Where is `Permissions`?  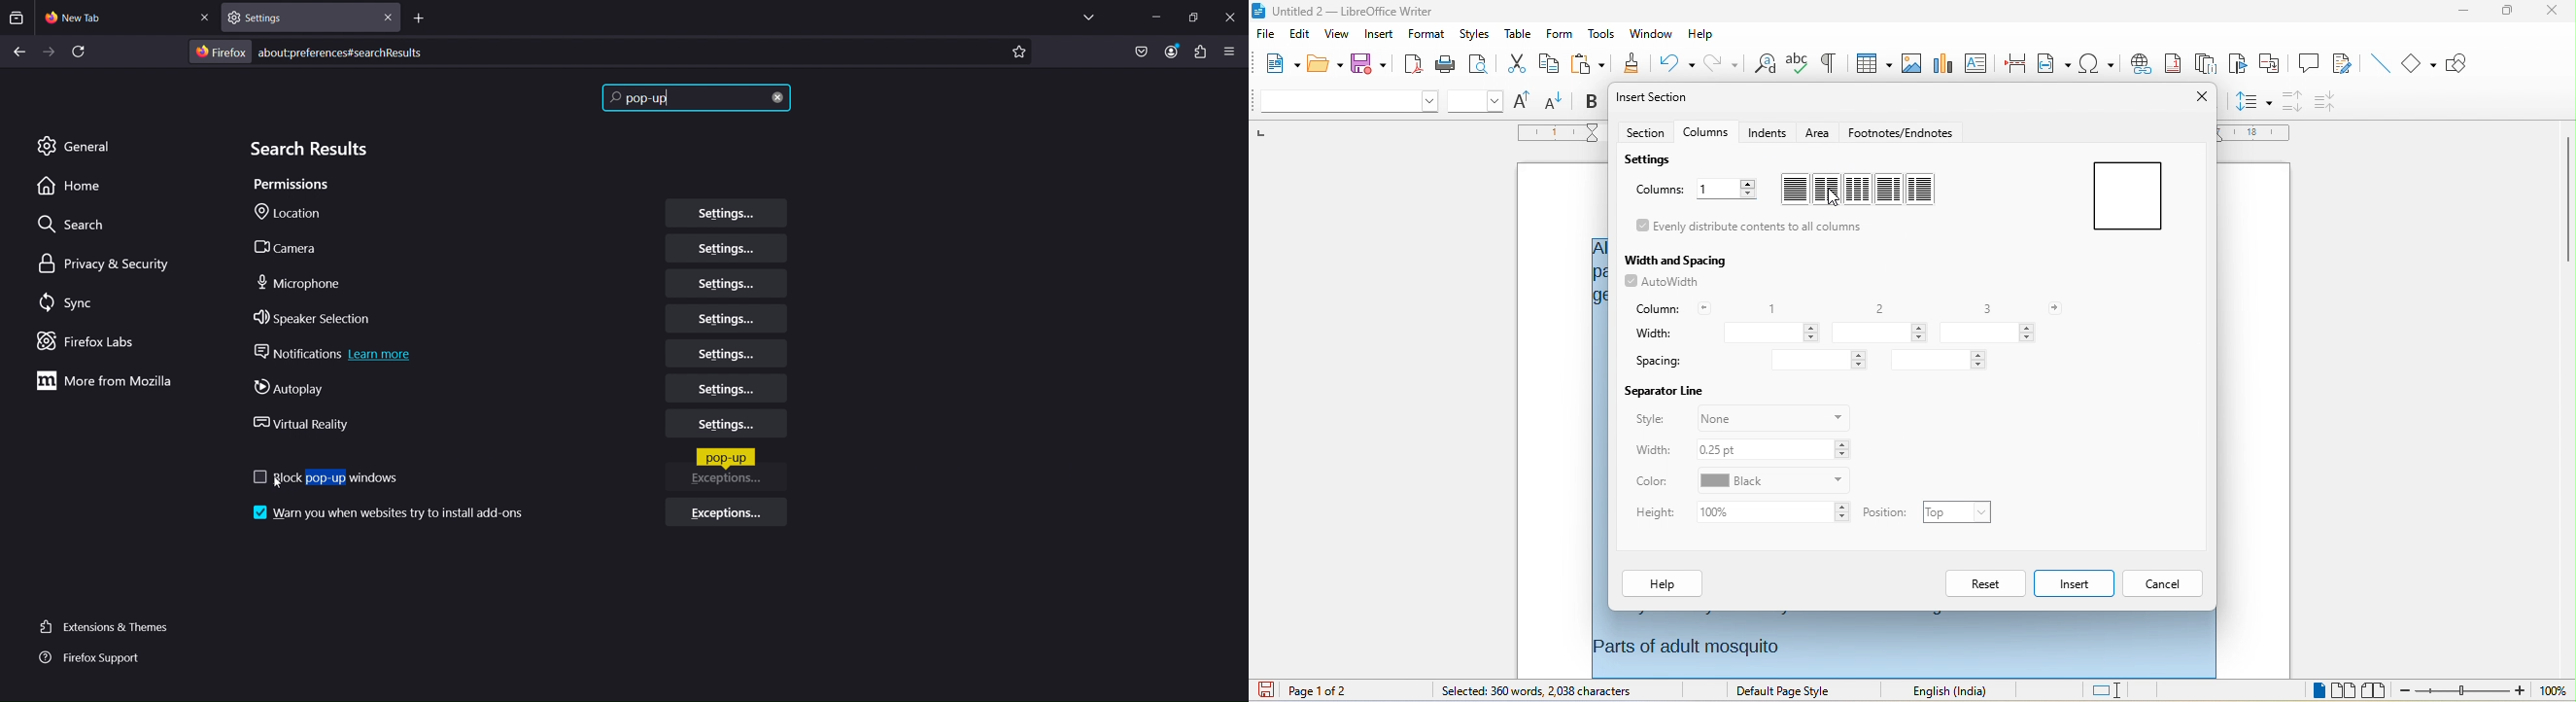 Permissions is located at coordinates (293, 187).